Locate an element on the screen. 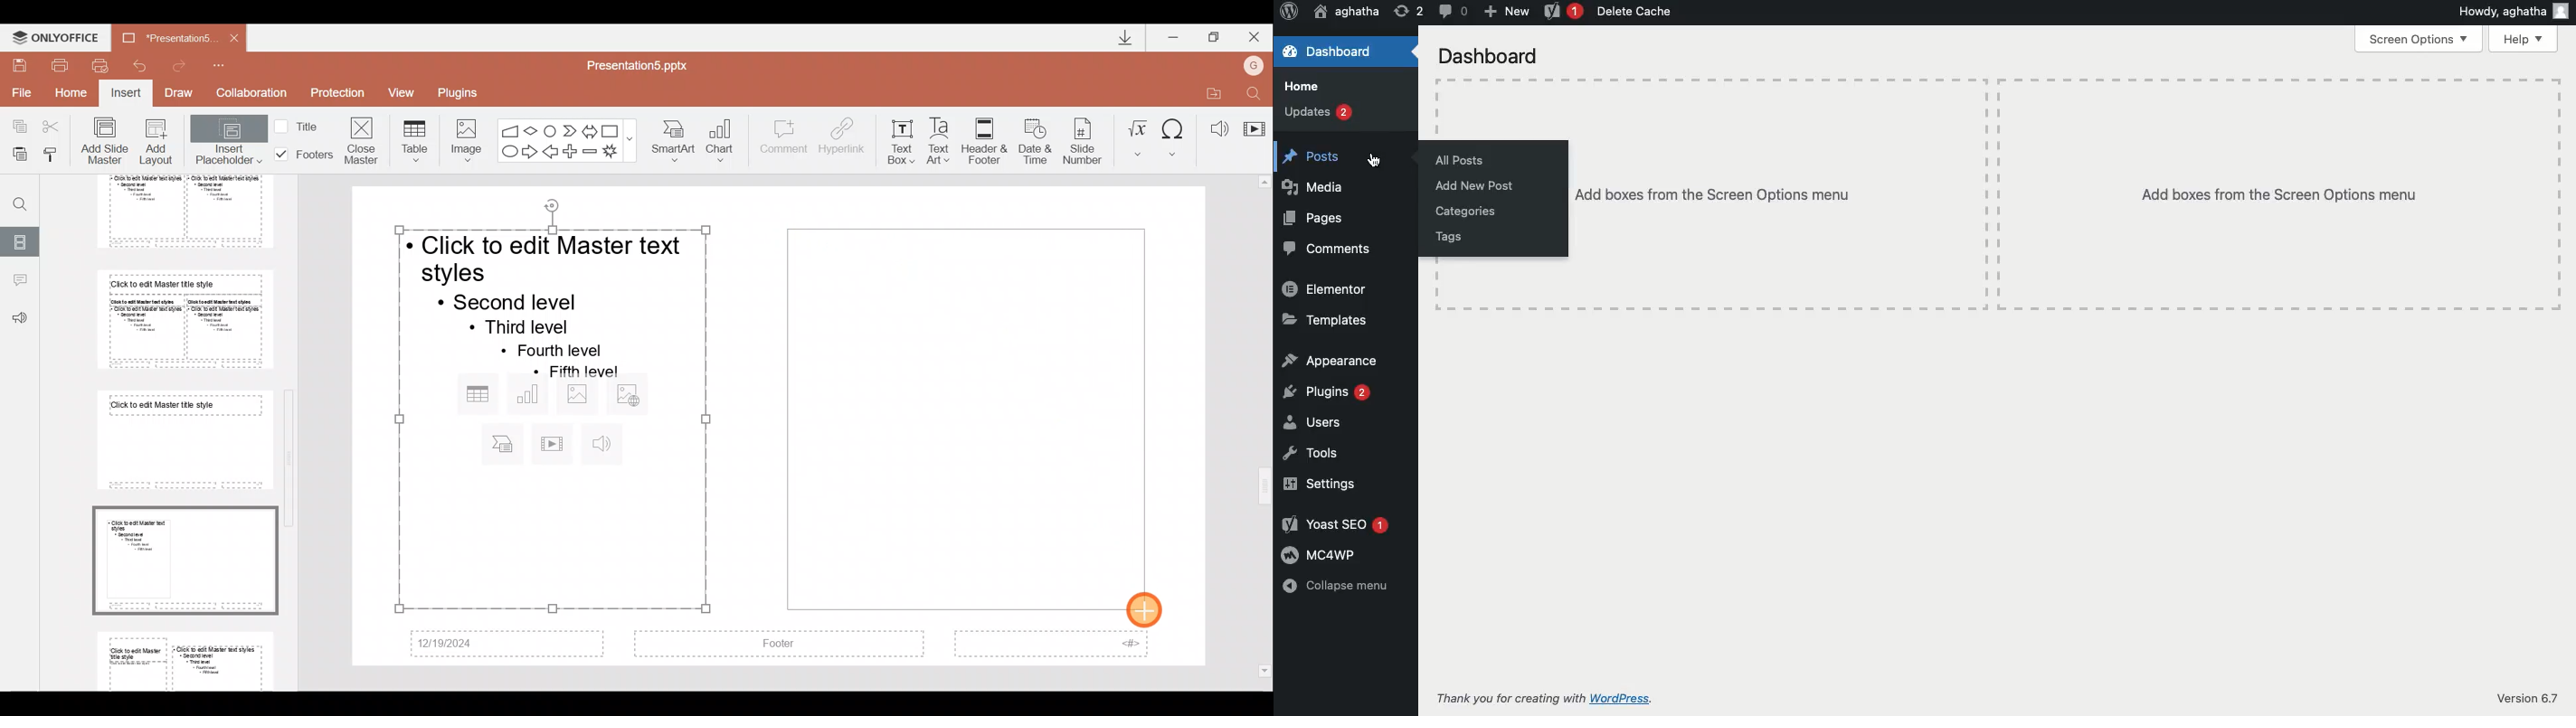 The height and width of the screenshot is (728, 2576). Close is located at coordinates (1256, 34).